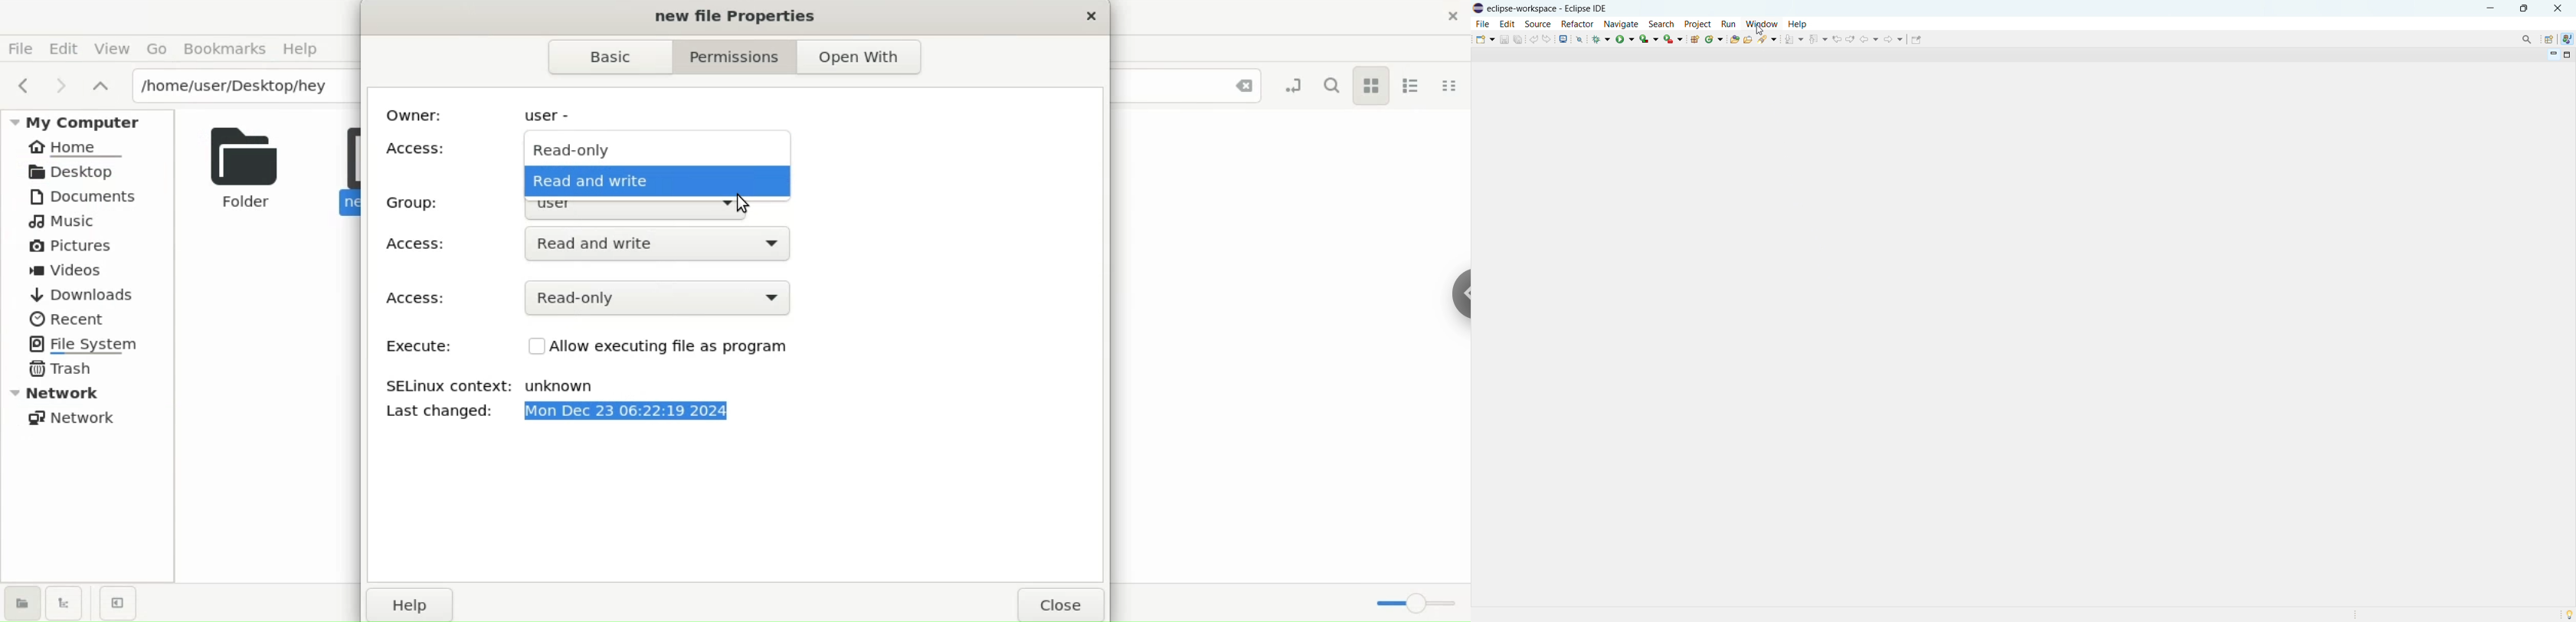  I want to click on logo, so click(1479, 8).